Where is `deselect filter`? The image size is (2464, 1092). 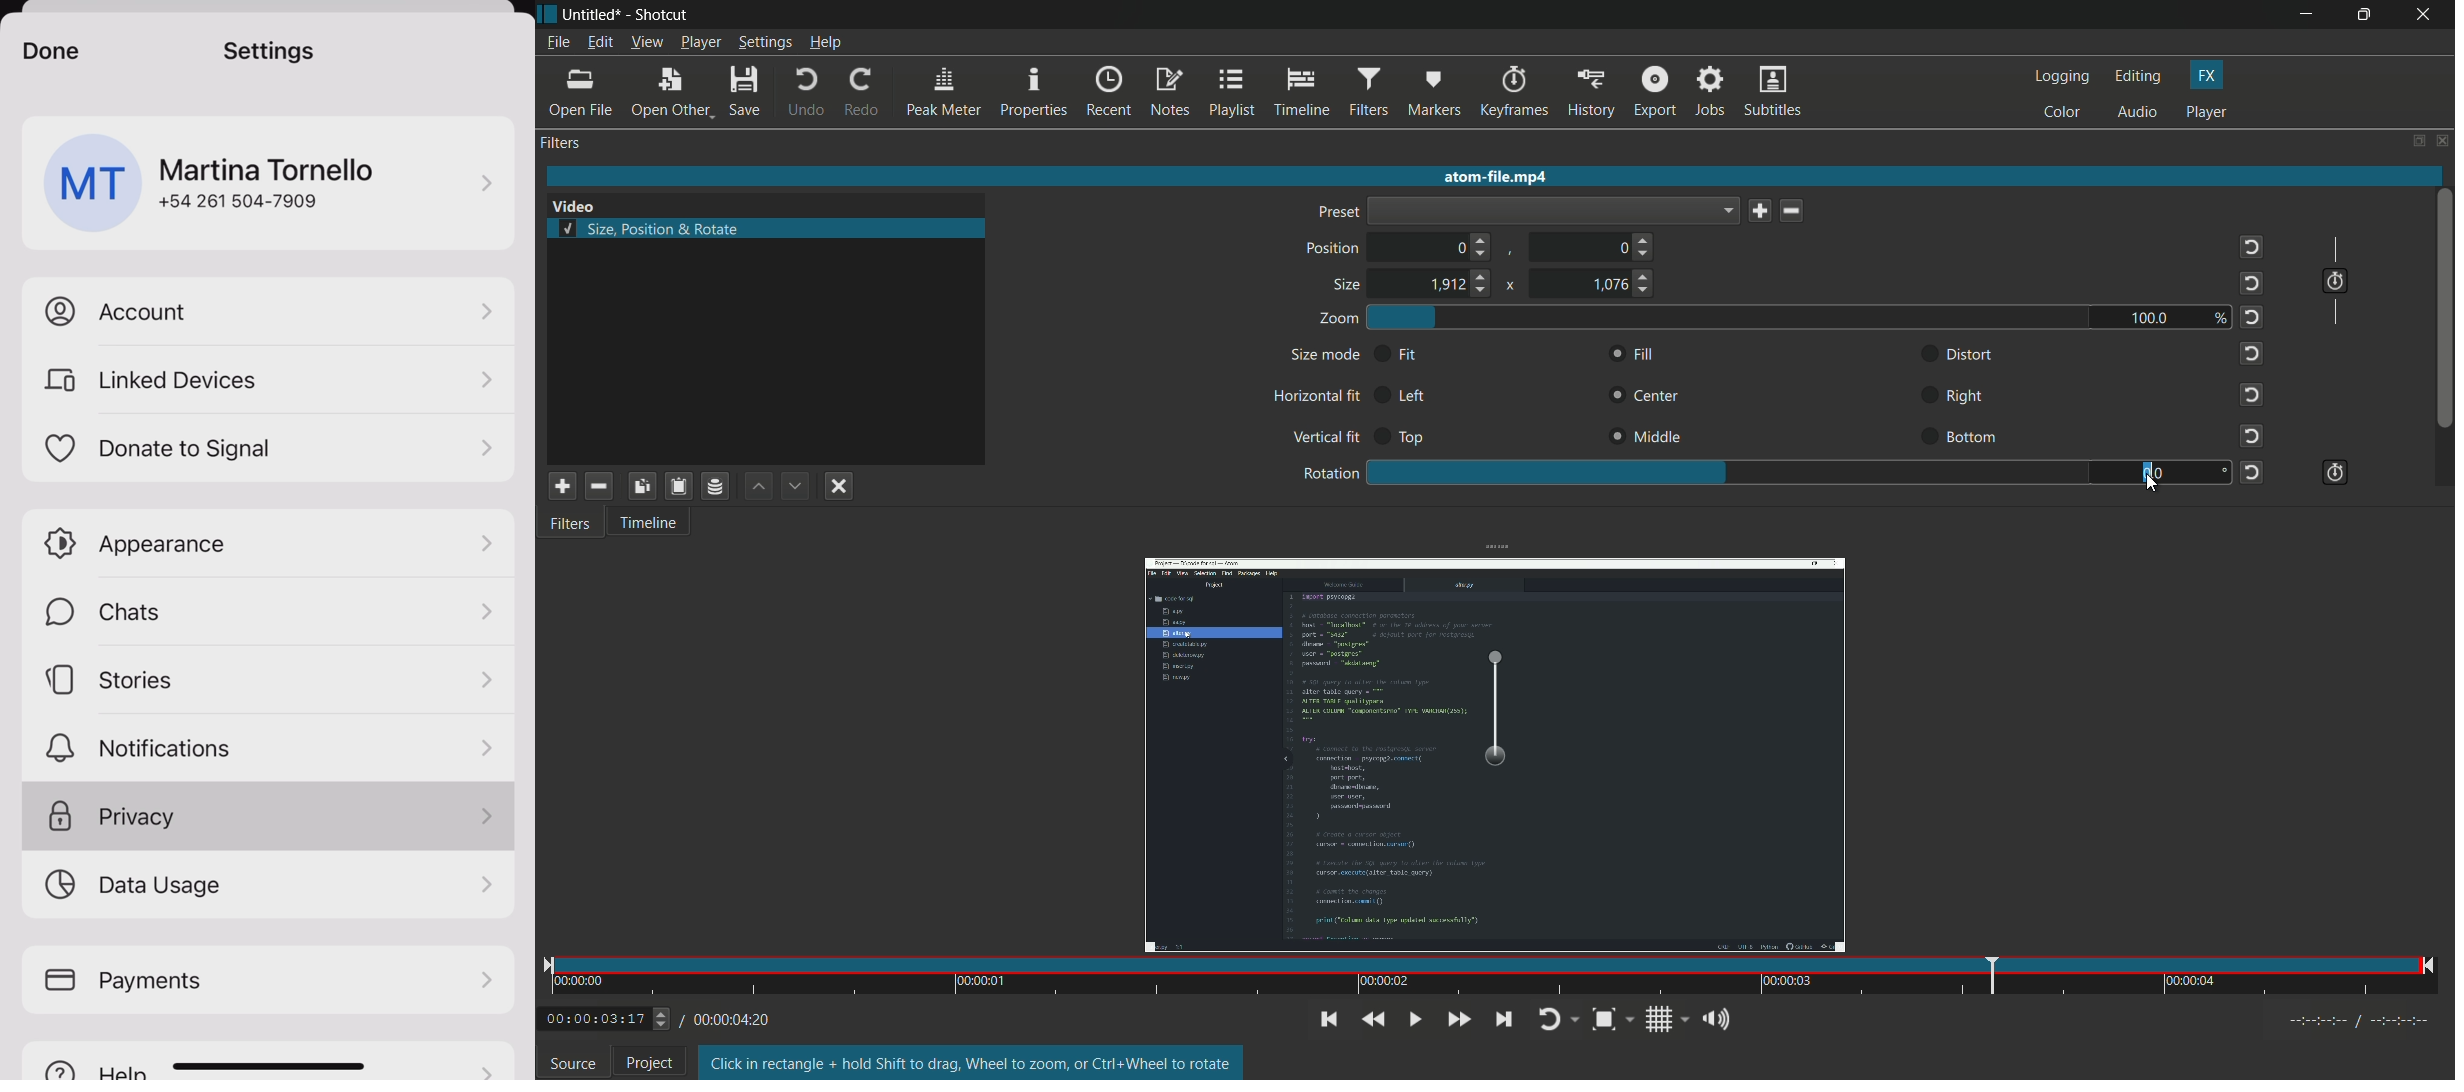 deselect filter is located at coordinates (839, 488).